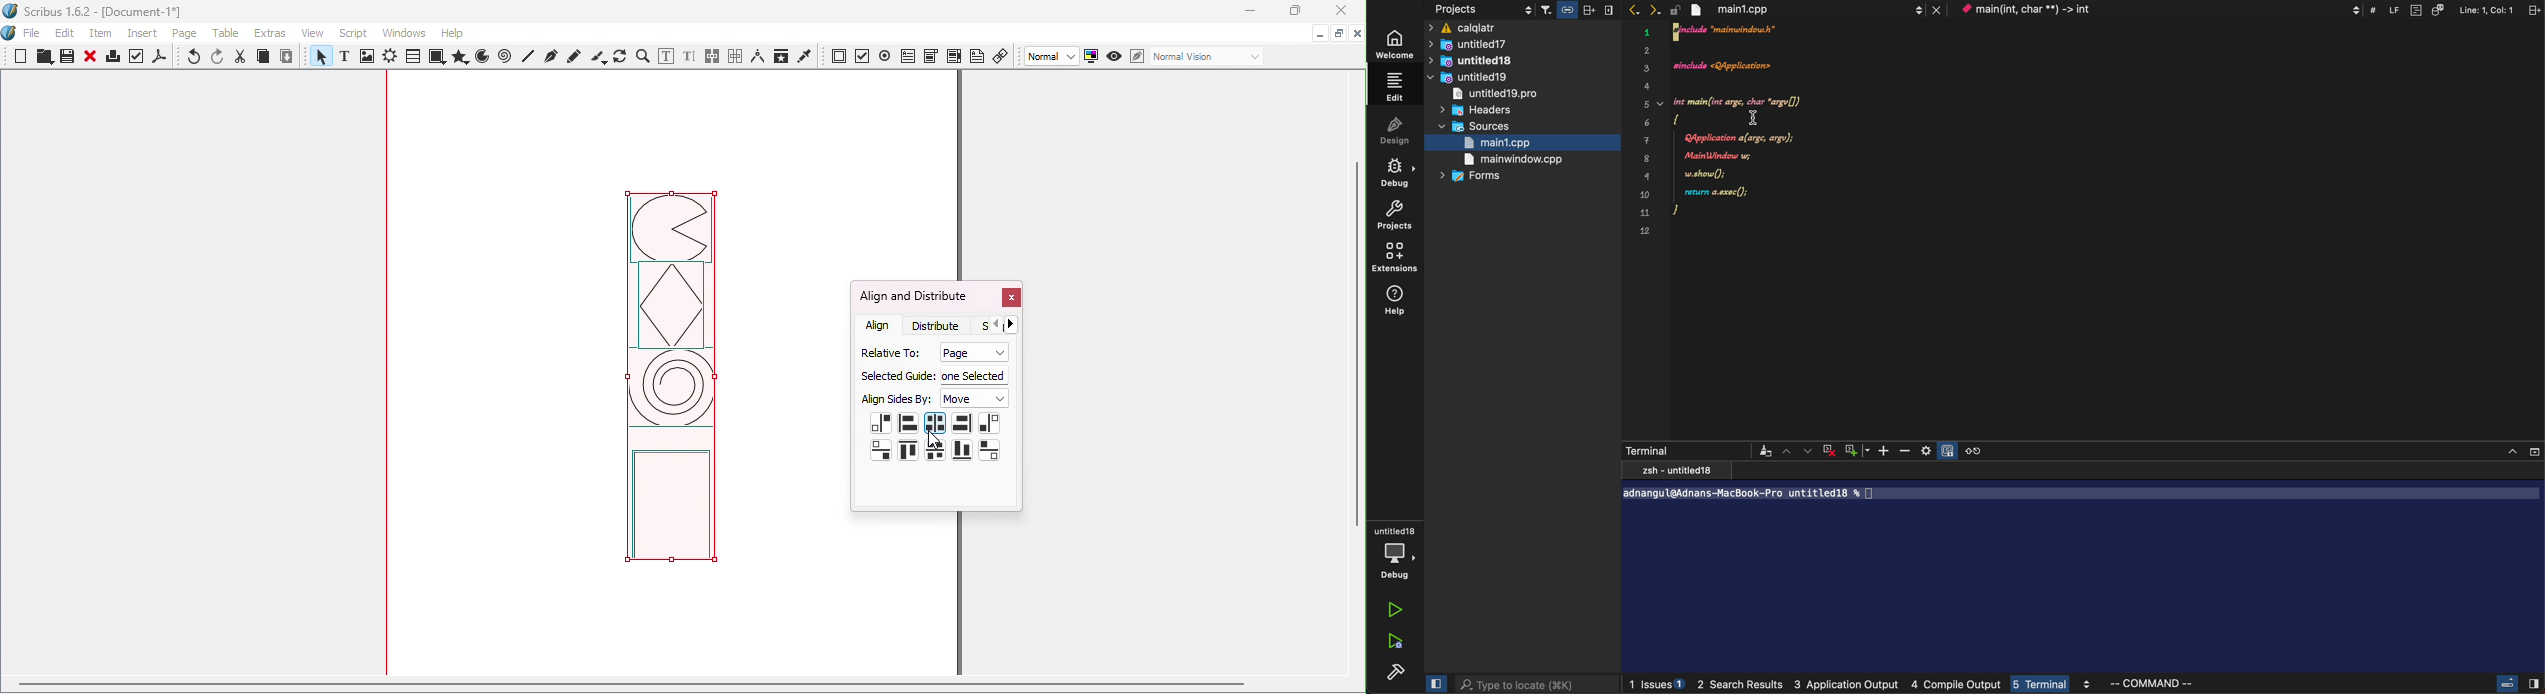 The image size is (2548, 700). Describe the element at coordinates (1394, 551) in the screenshot. I see `debug` at that location.